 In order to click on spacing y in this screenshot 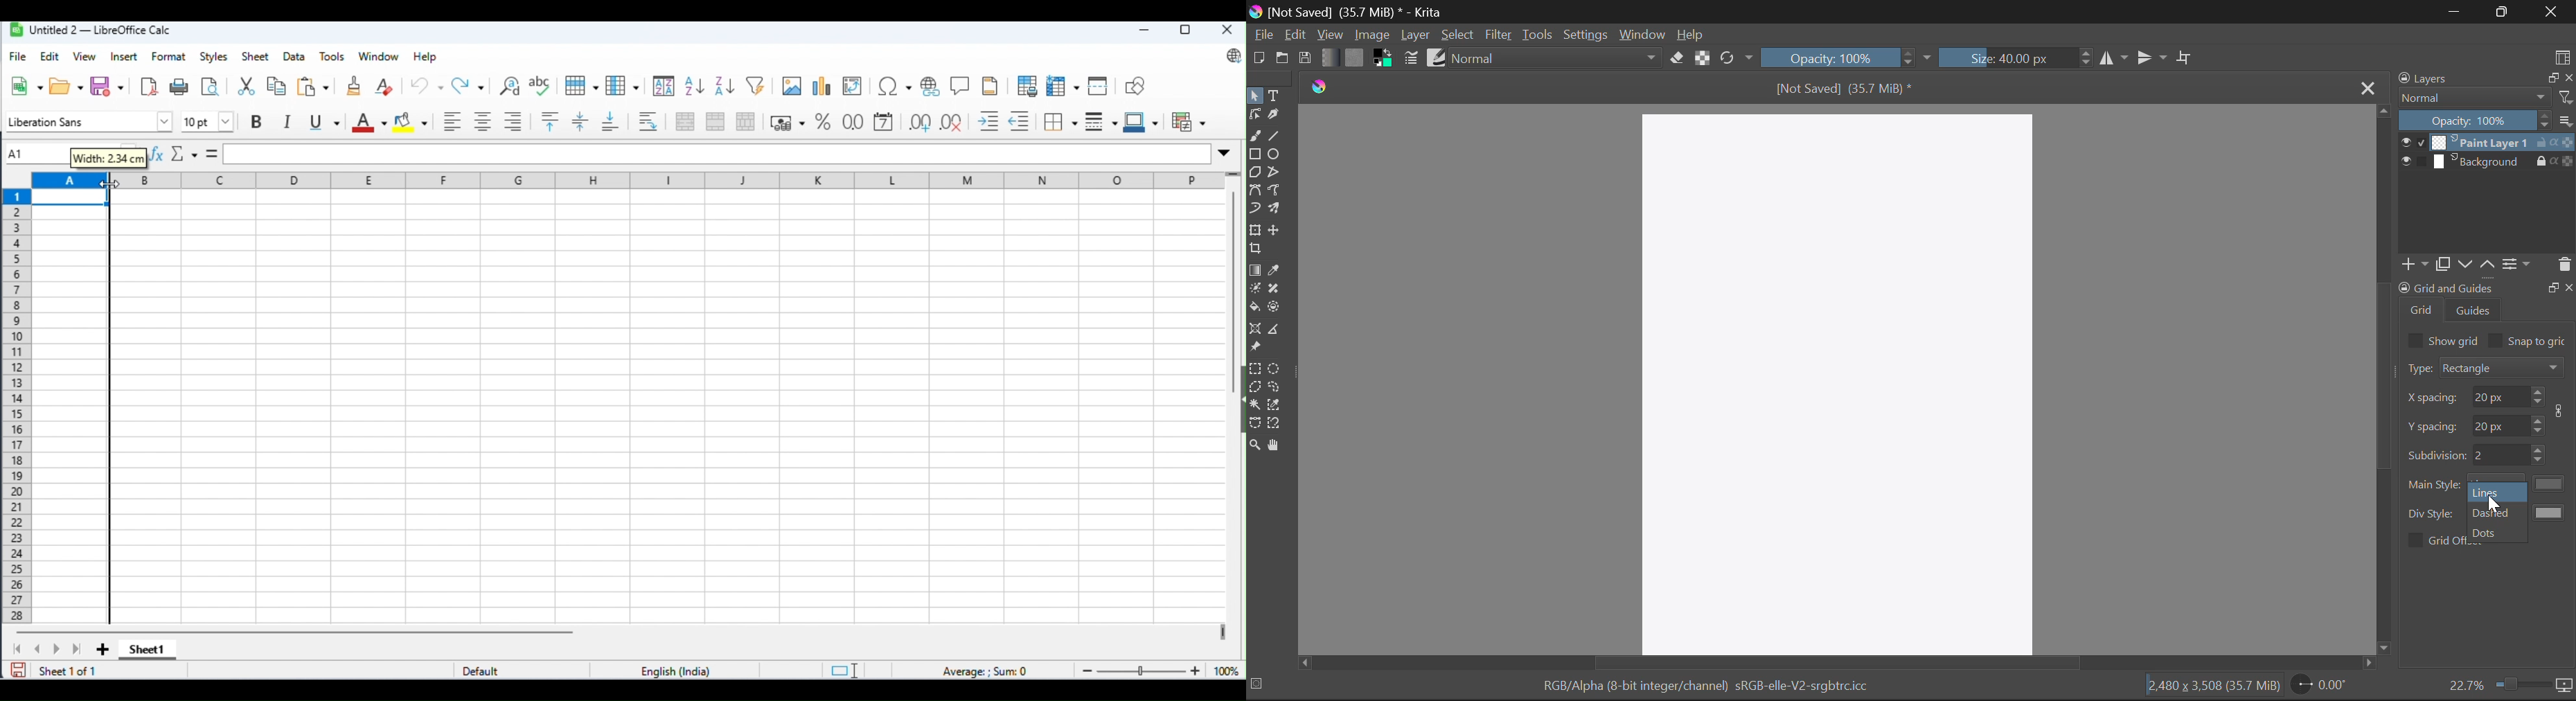, I will do `click(2500, 424)`.